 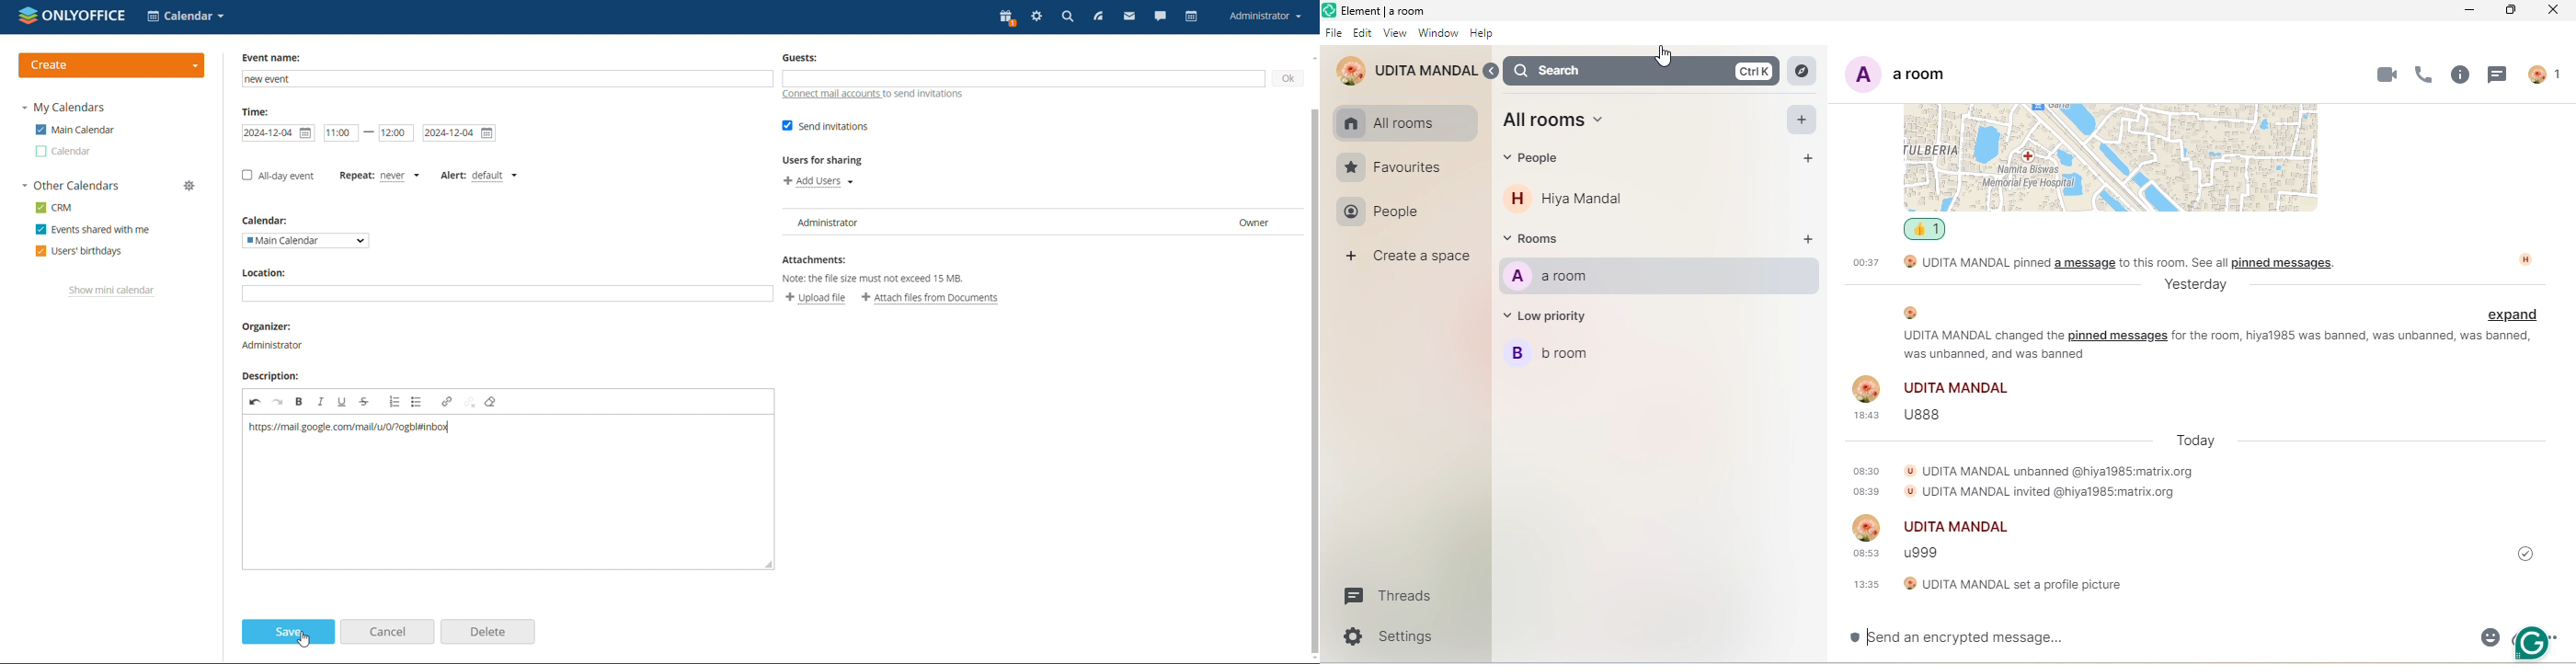 I want to click on Window, so click(x=1437, y=35).